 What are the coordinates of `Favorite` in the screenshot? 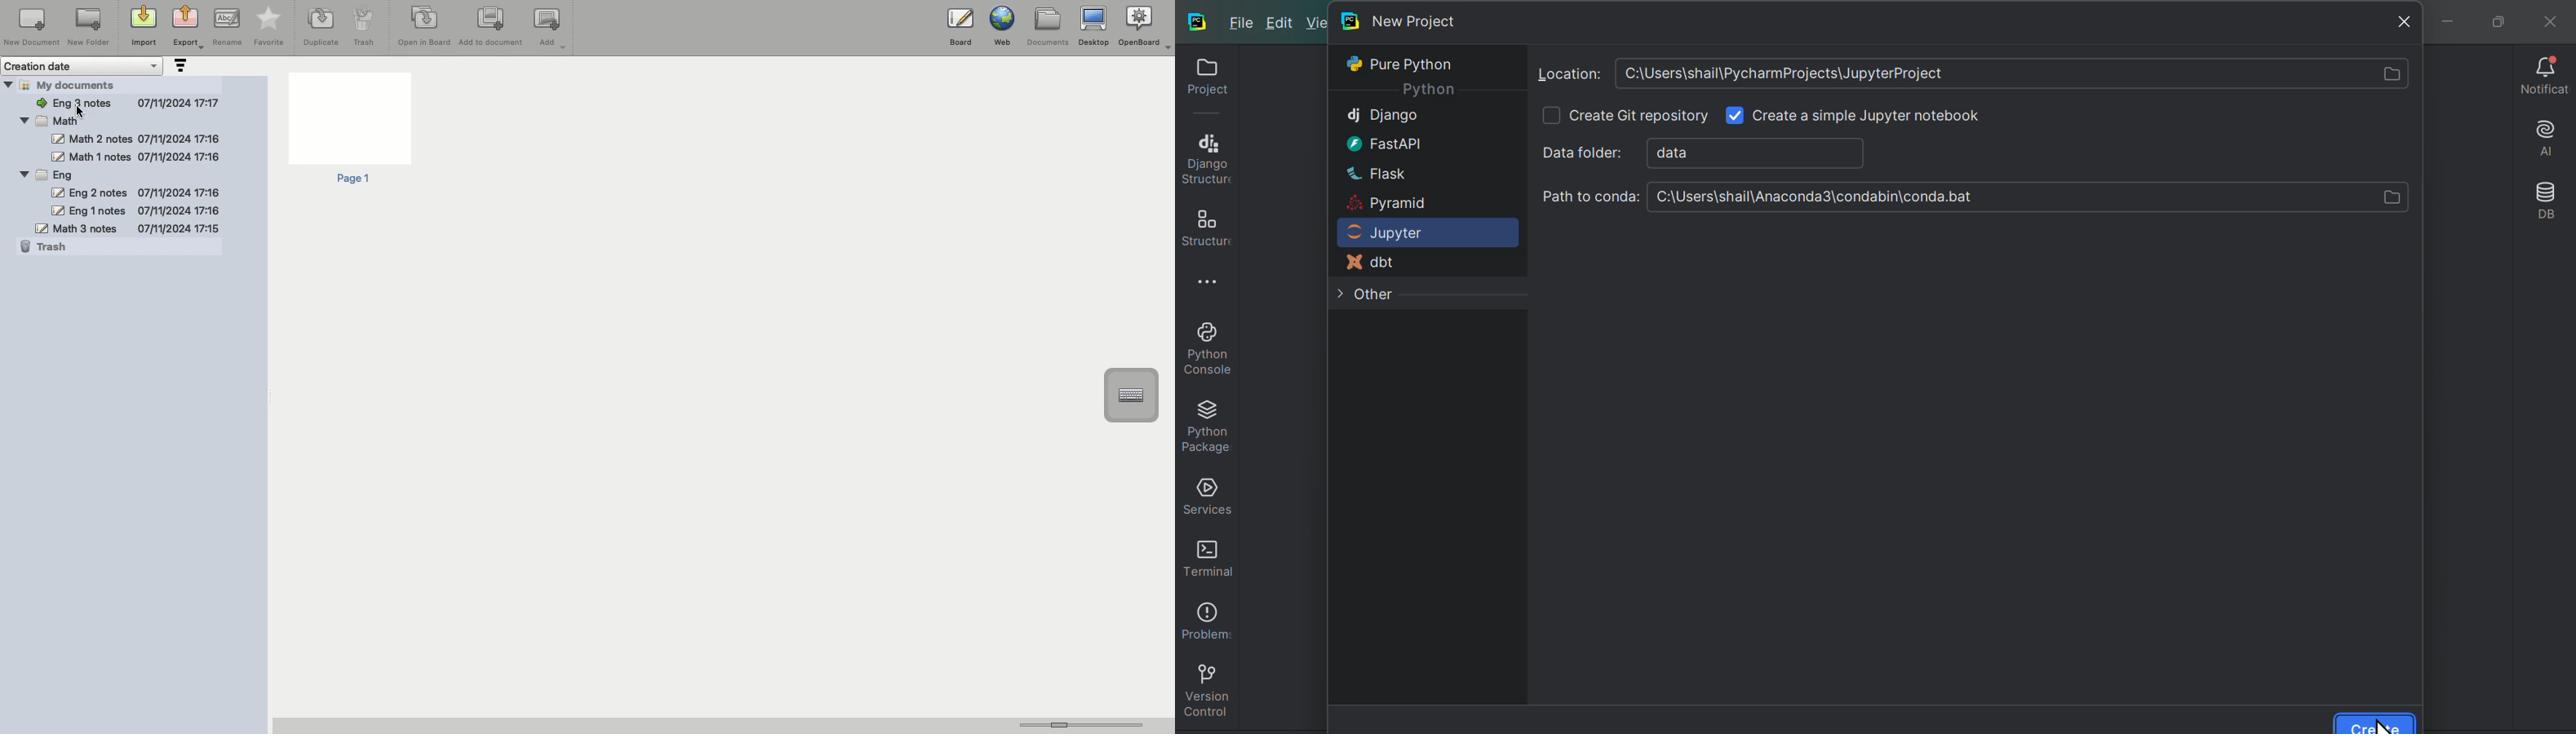 It's located at (269, 27).